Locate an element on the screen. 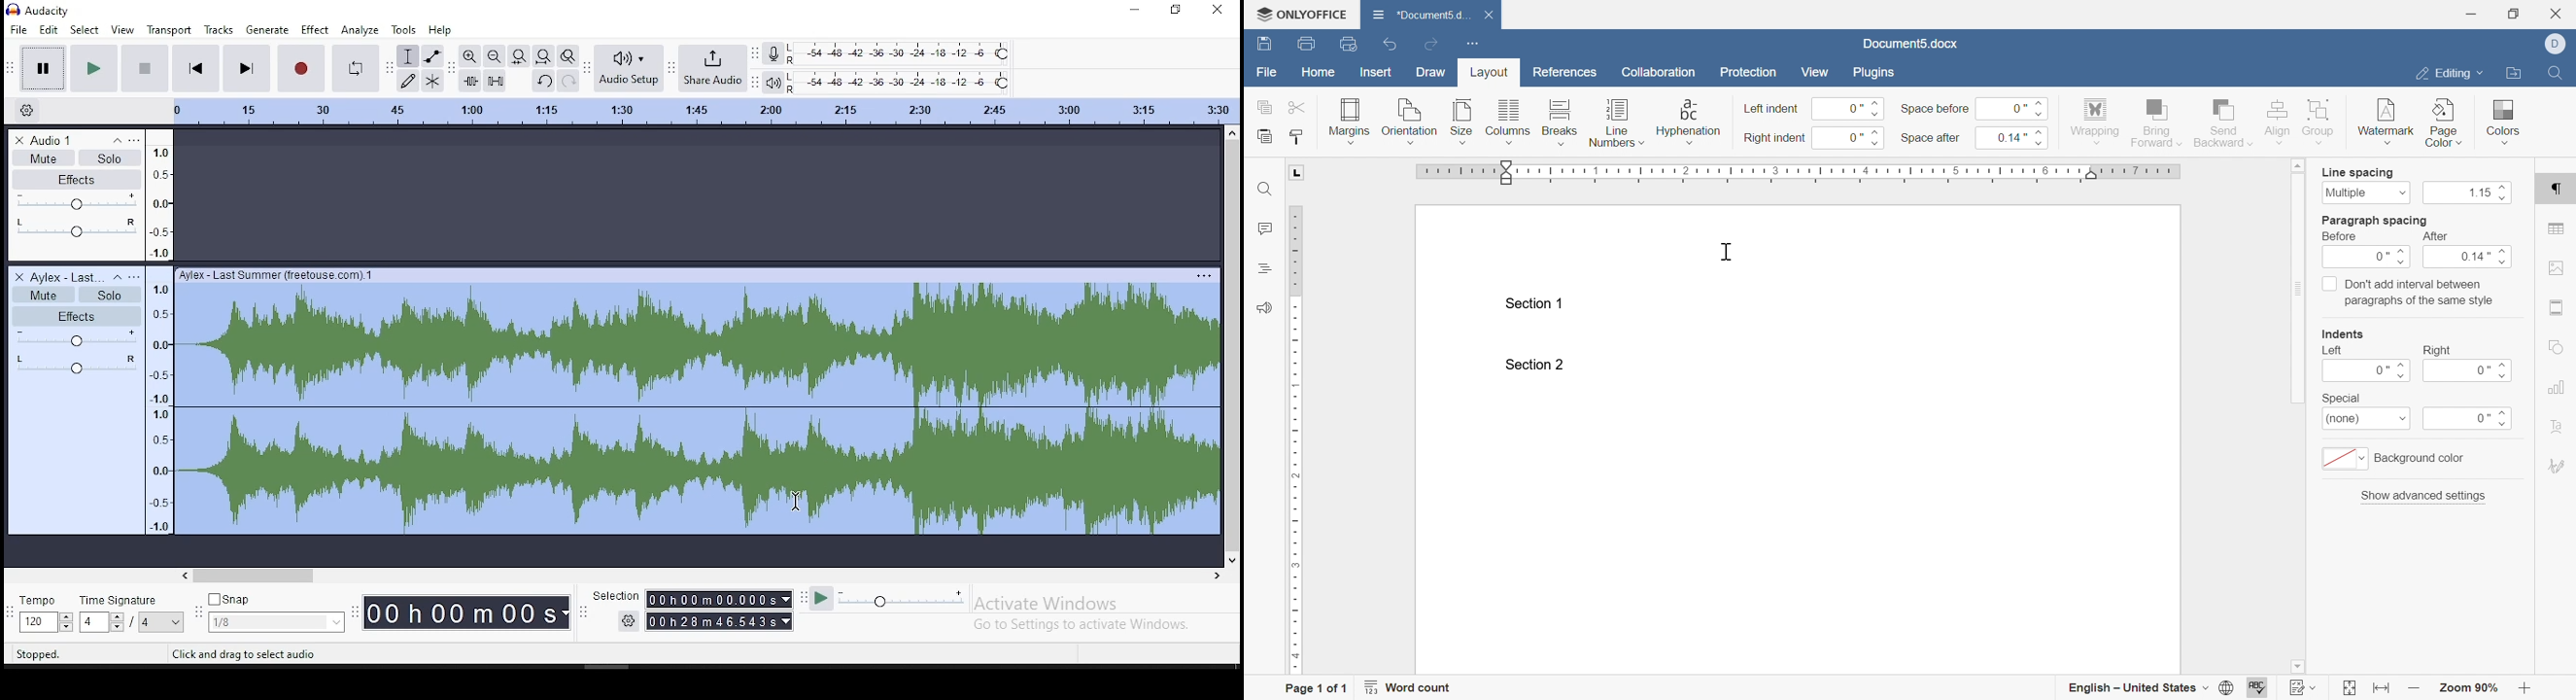 This screenshot has height=700, width=2576. wrapping is located at coordinates (2095, 122).